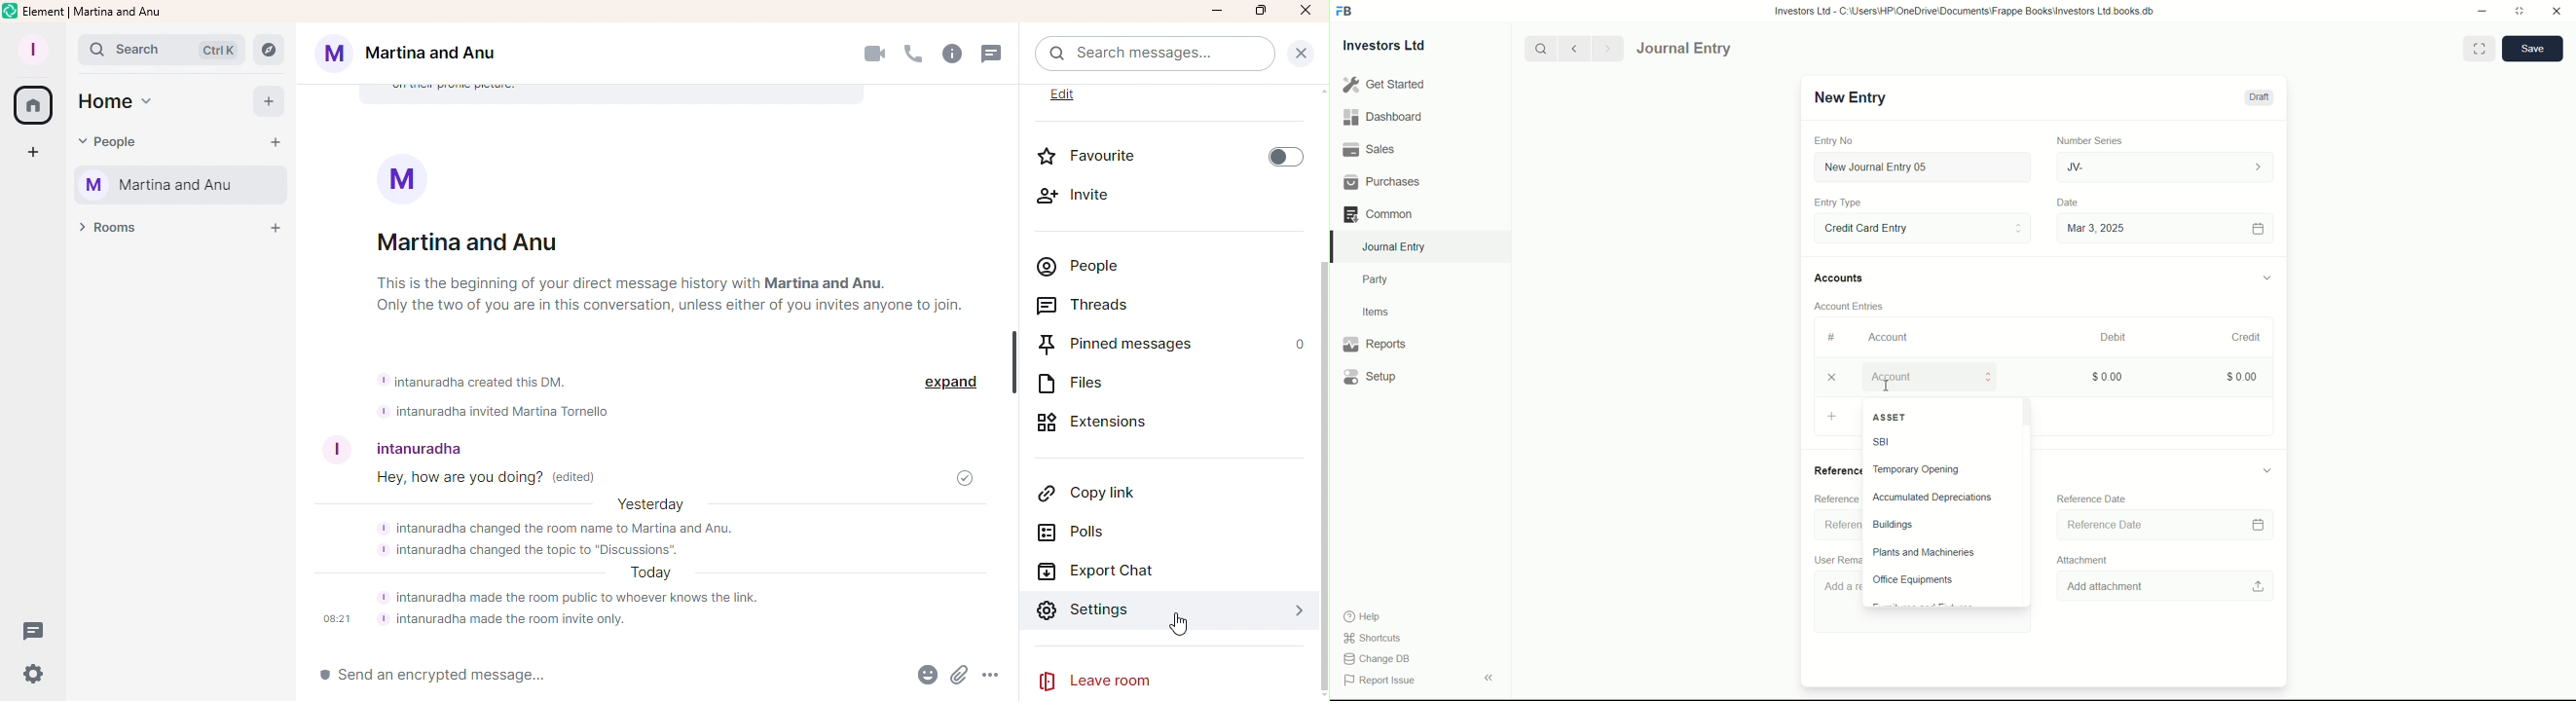 This screenshot has height=728, width=2576. Describe the element at coordinates (274, 226) in the screenshot. I see `Add a room` at that location.